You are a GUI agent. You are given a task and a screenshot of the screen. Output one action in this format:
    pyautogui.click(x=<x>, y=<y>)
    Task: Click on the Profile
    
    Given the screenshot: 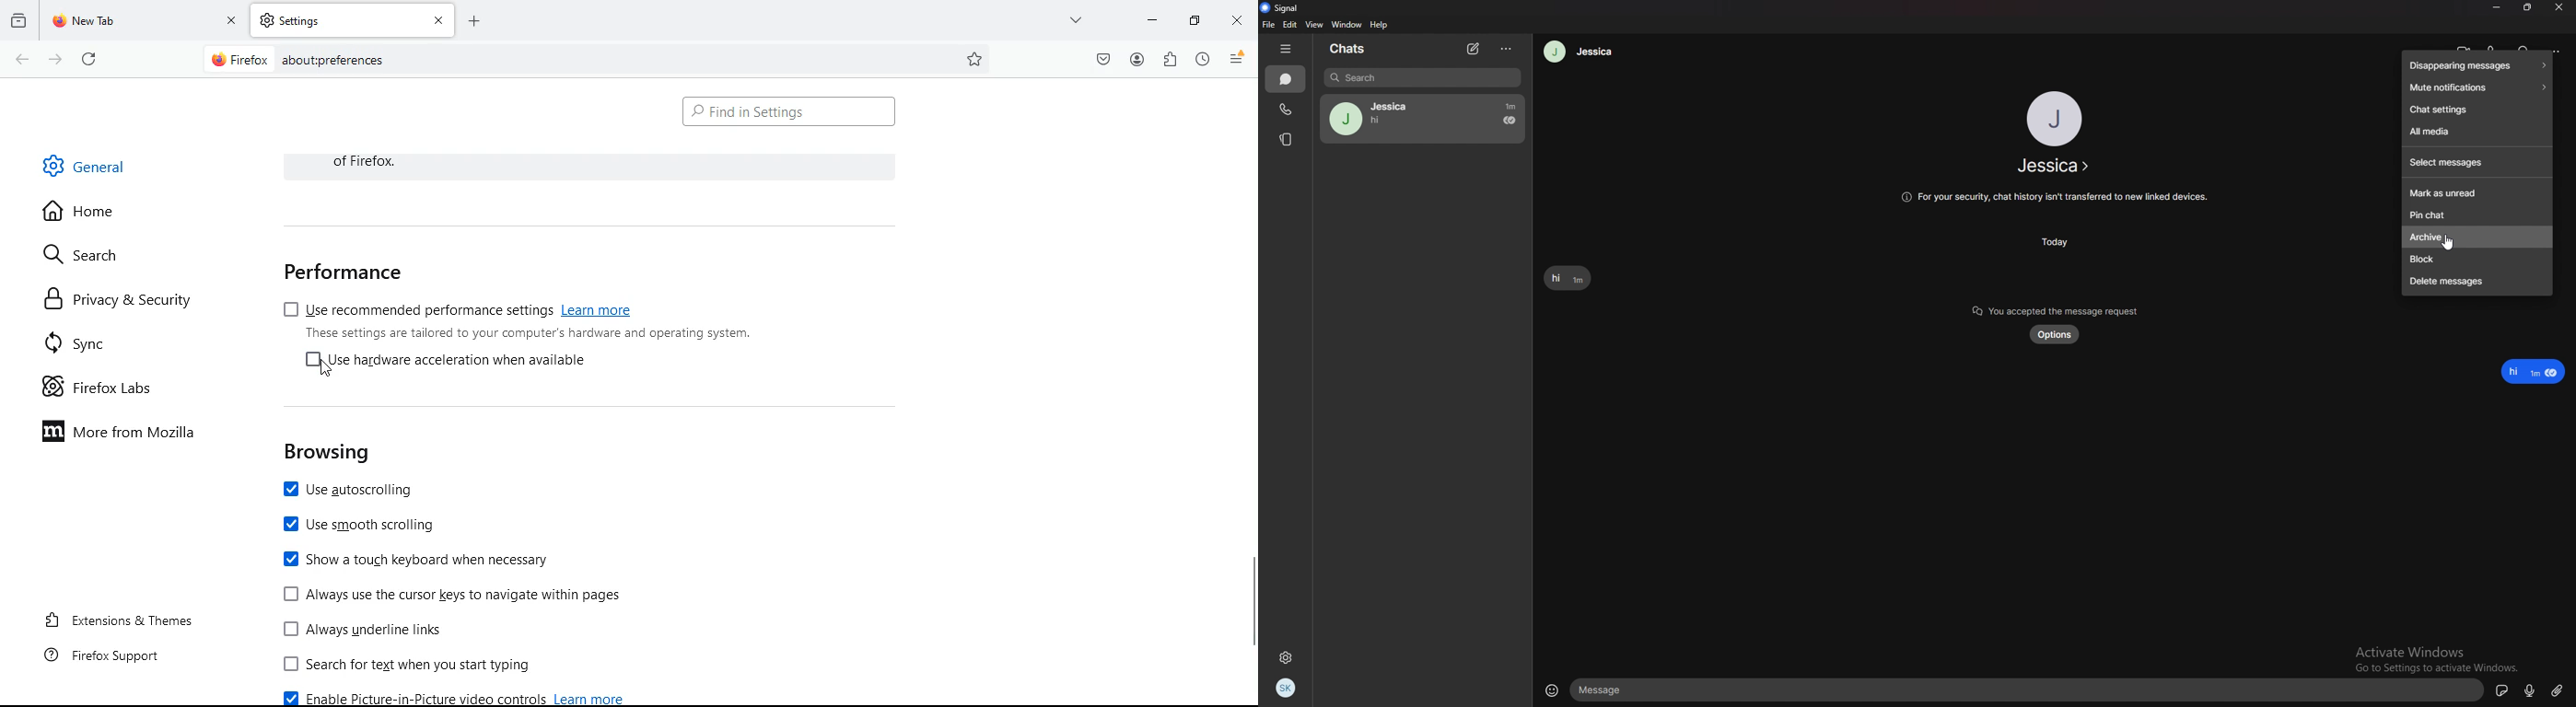 What is the action you would take?
    pyautogui.click(x=1287, y=688)
    